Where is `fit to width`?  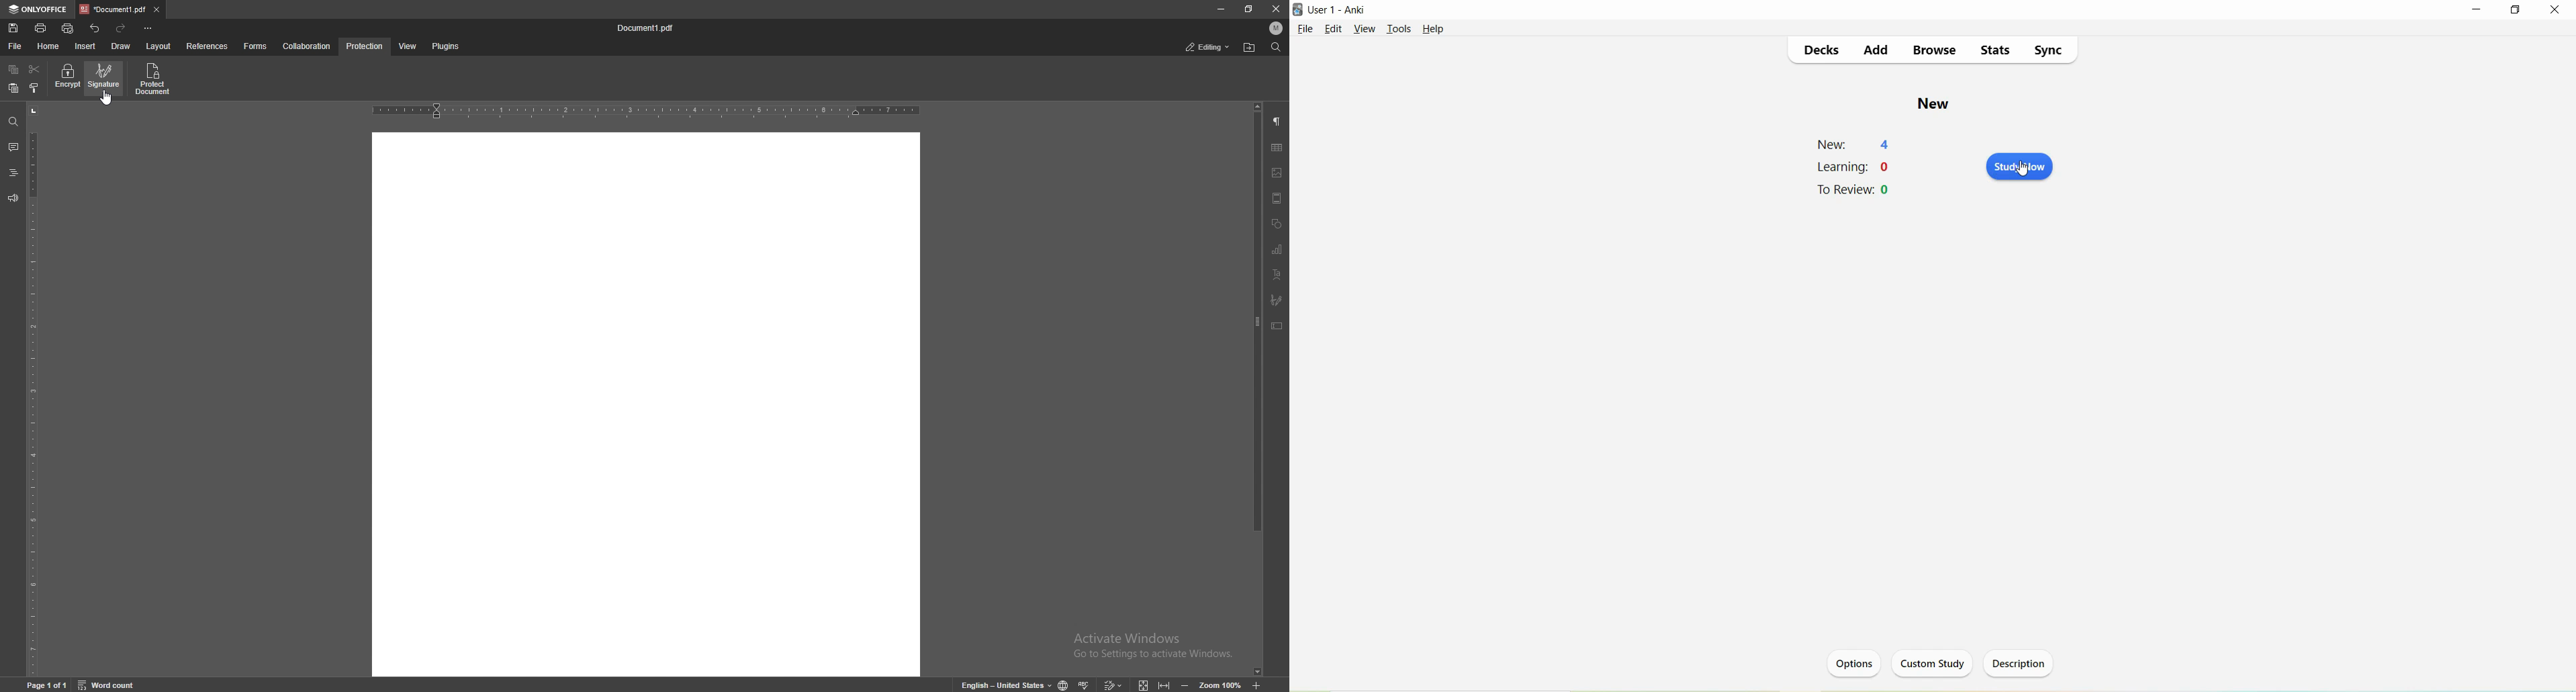 fit to width is located at coordinates (1166, 683).